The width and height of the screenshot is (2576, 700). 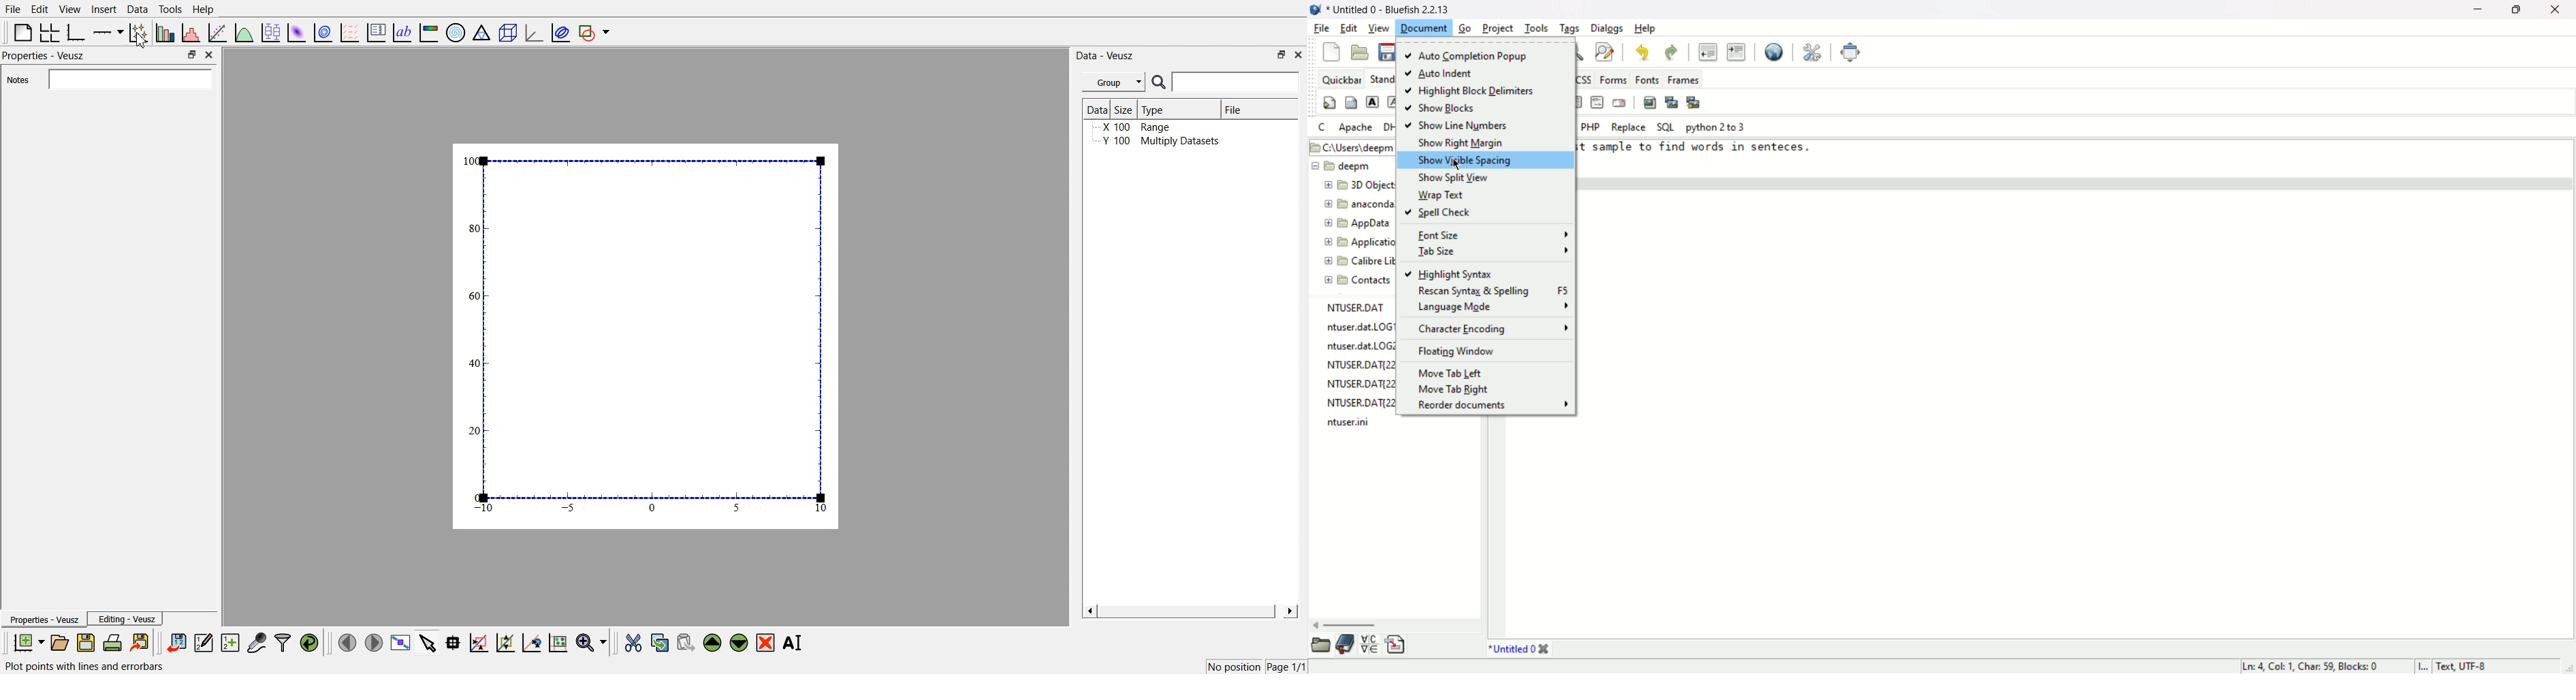 I want to click on multi thumbnail, so click(x=1695, y=102).